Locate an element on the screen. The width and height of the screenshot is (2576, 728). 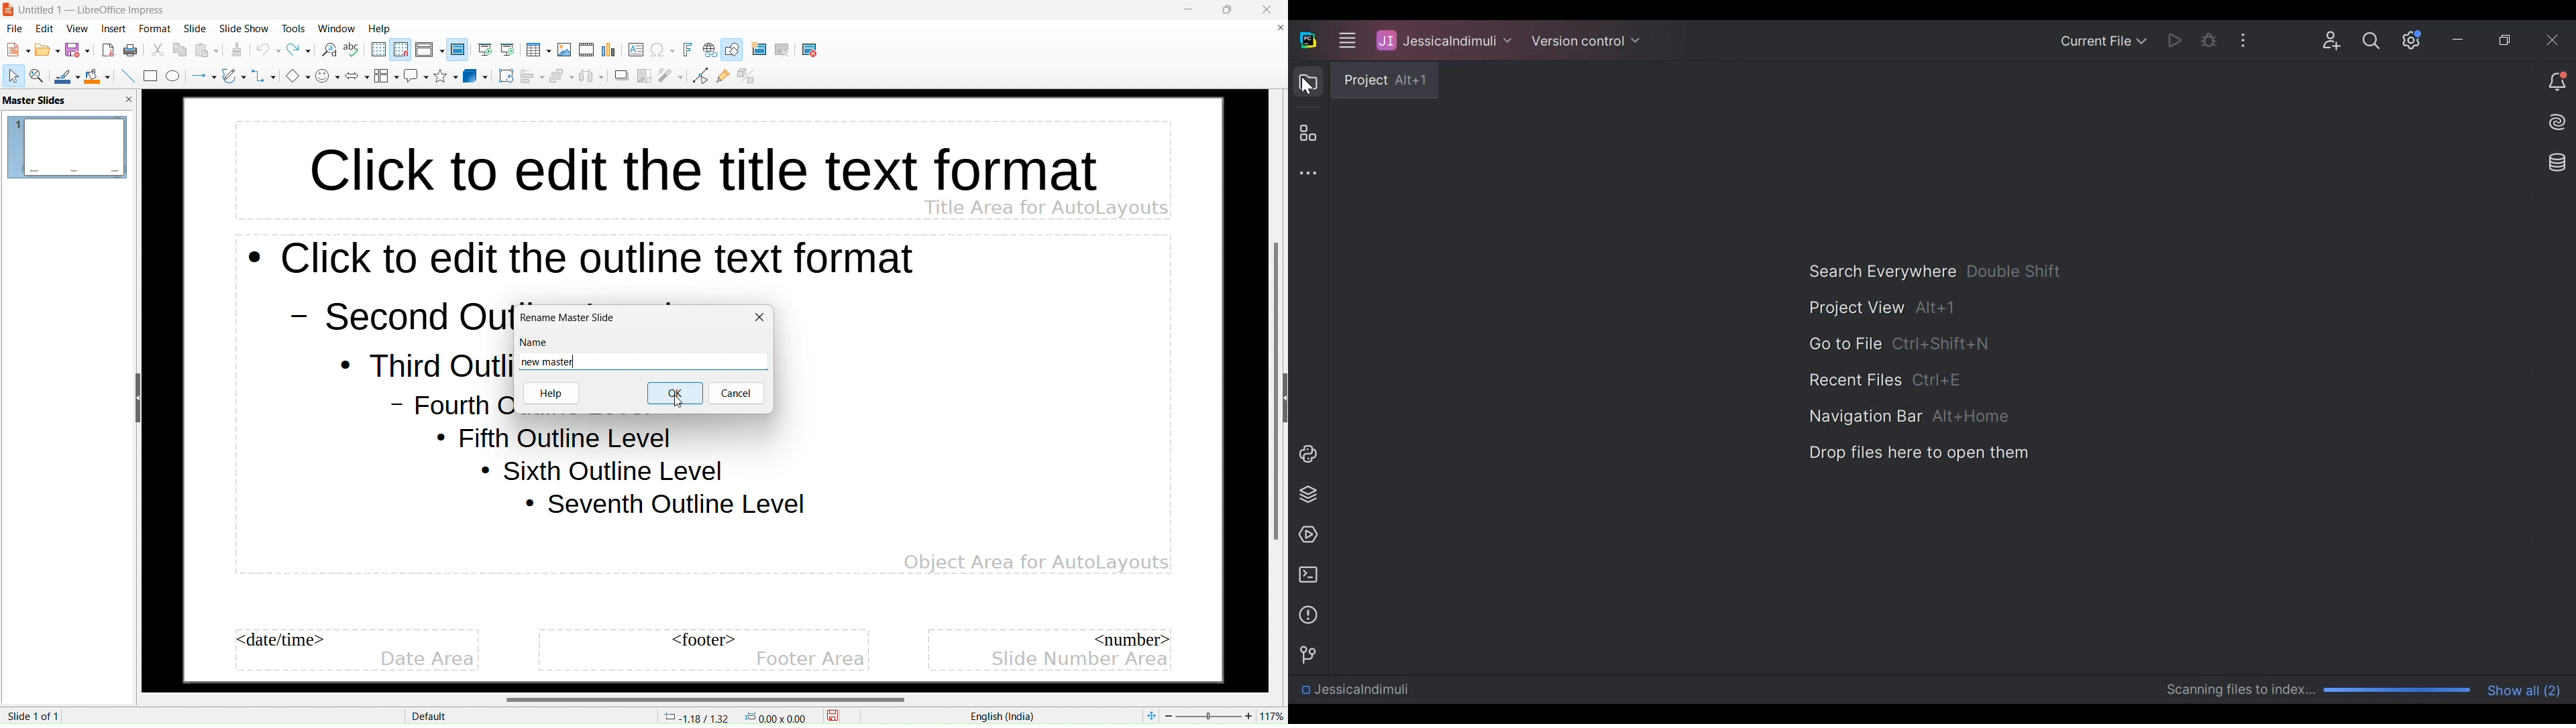
ellipse is located at coordinates (174, 75).